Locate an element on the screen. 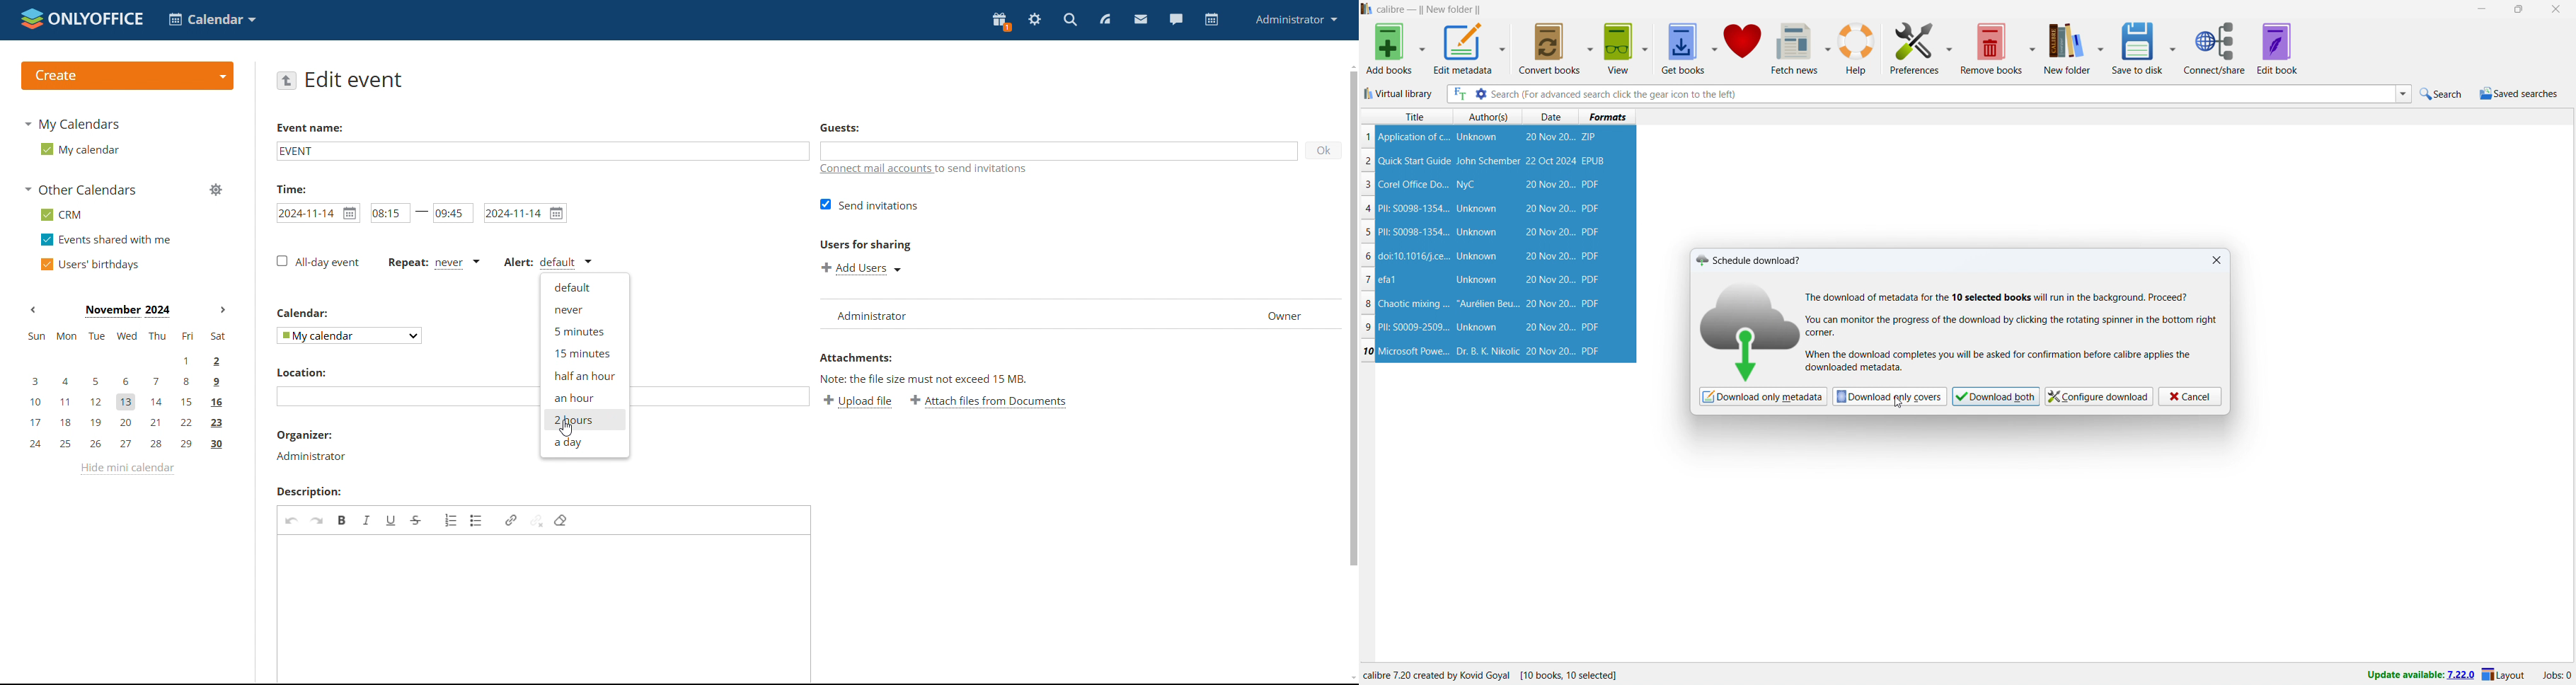 Image resolution: width=2576 pixels, height=700 pixels. Title is located at coordinates (1415, 117).